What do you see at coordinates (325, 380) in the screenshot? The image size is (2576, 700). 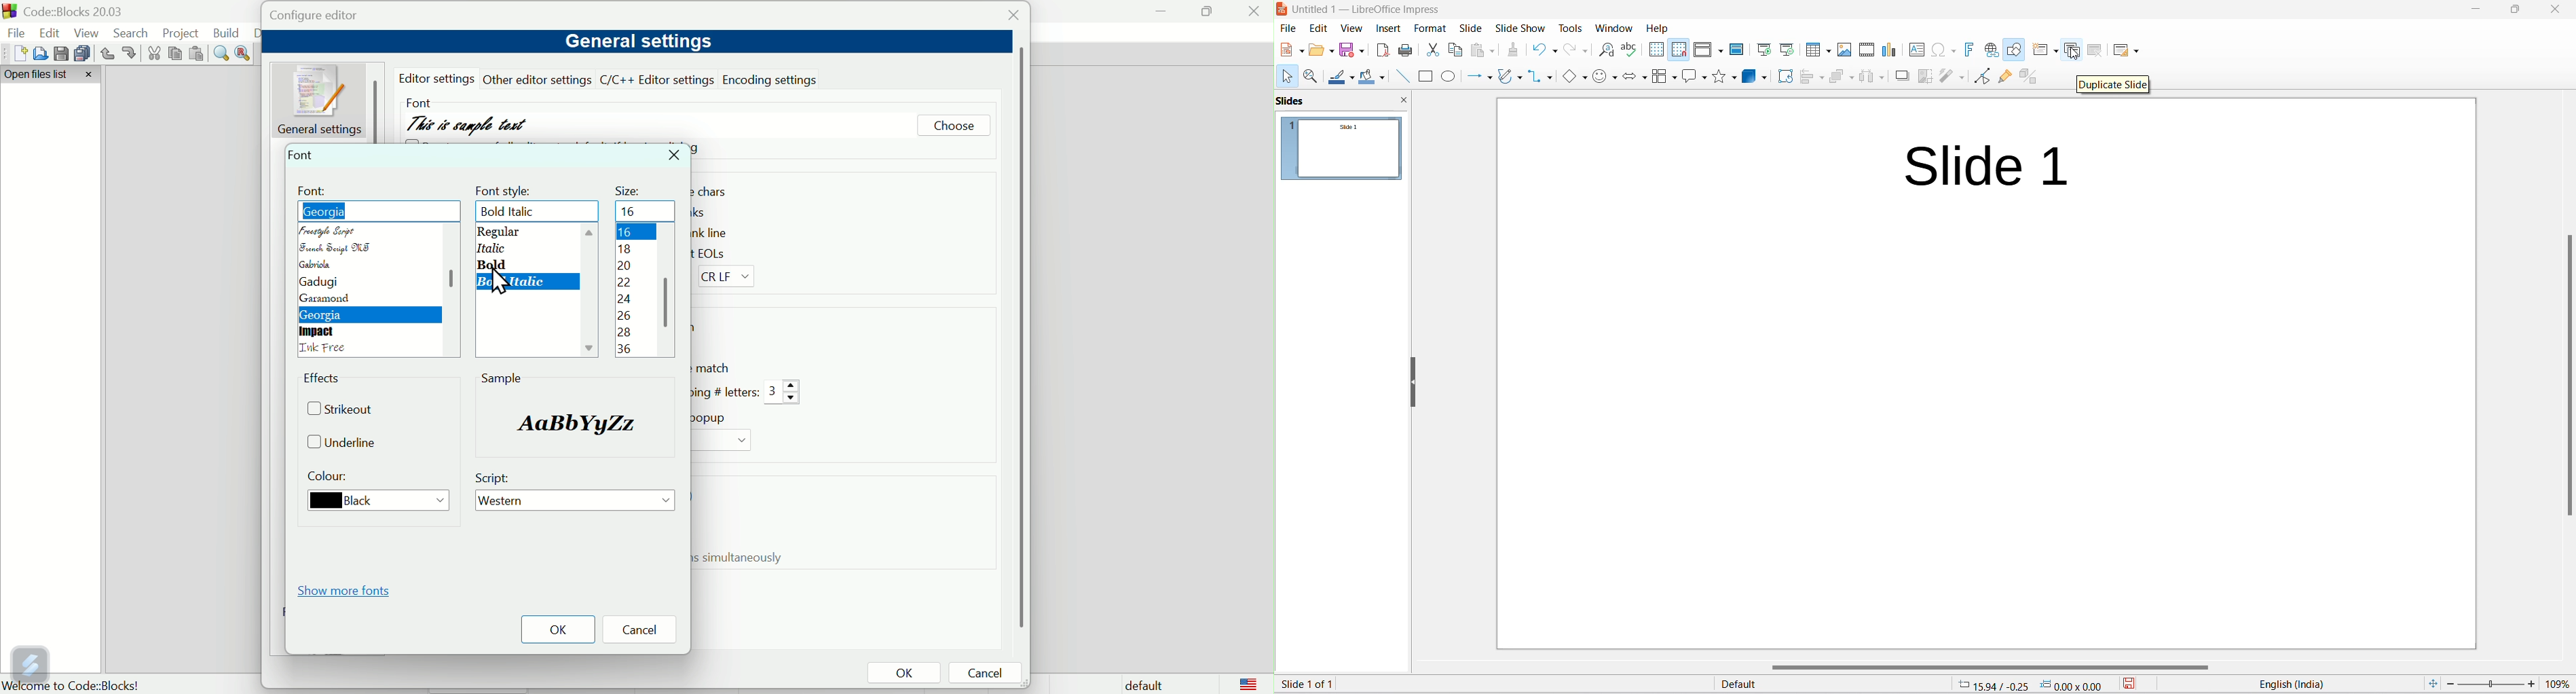 I see `Effects` at bounding box center [325, 380].